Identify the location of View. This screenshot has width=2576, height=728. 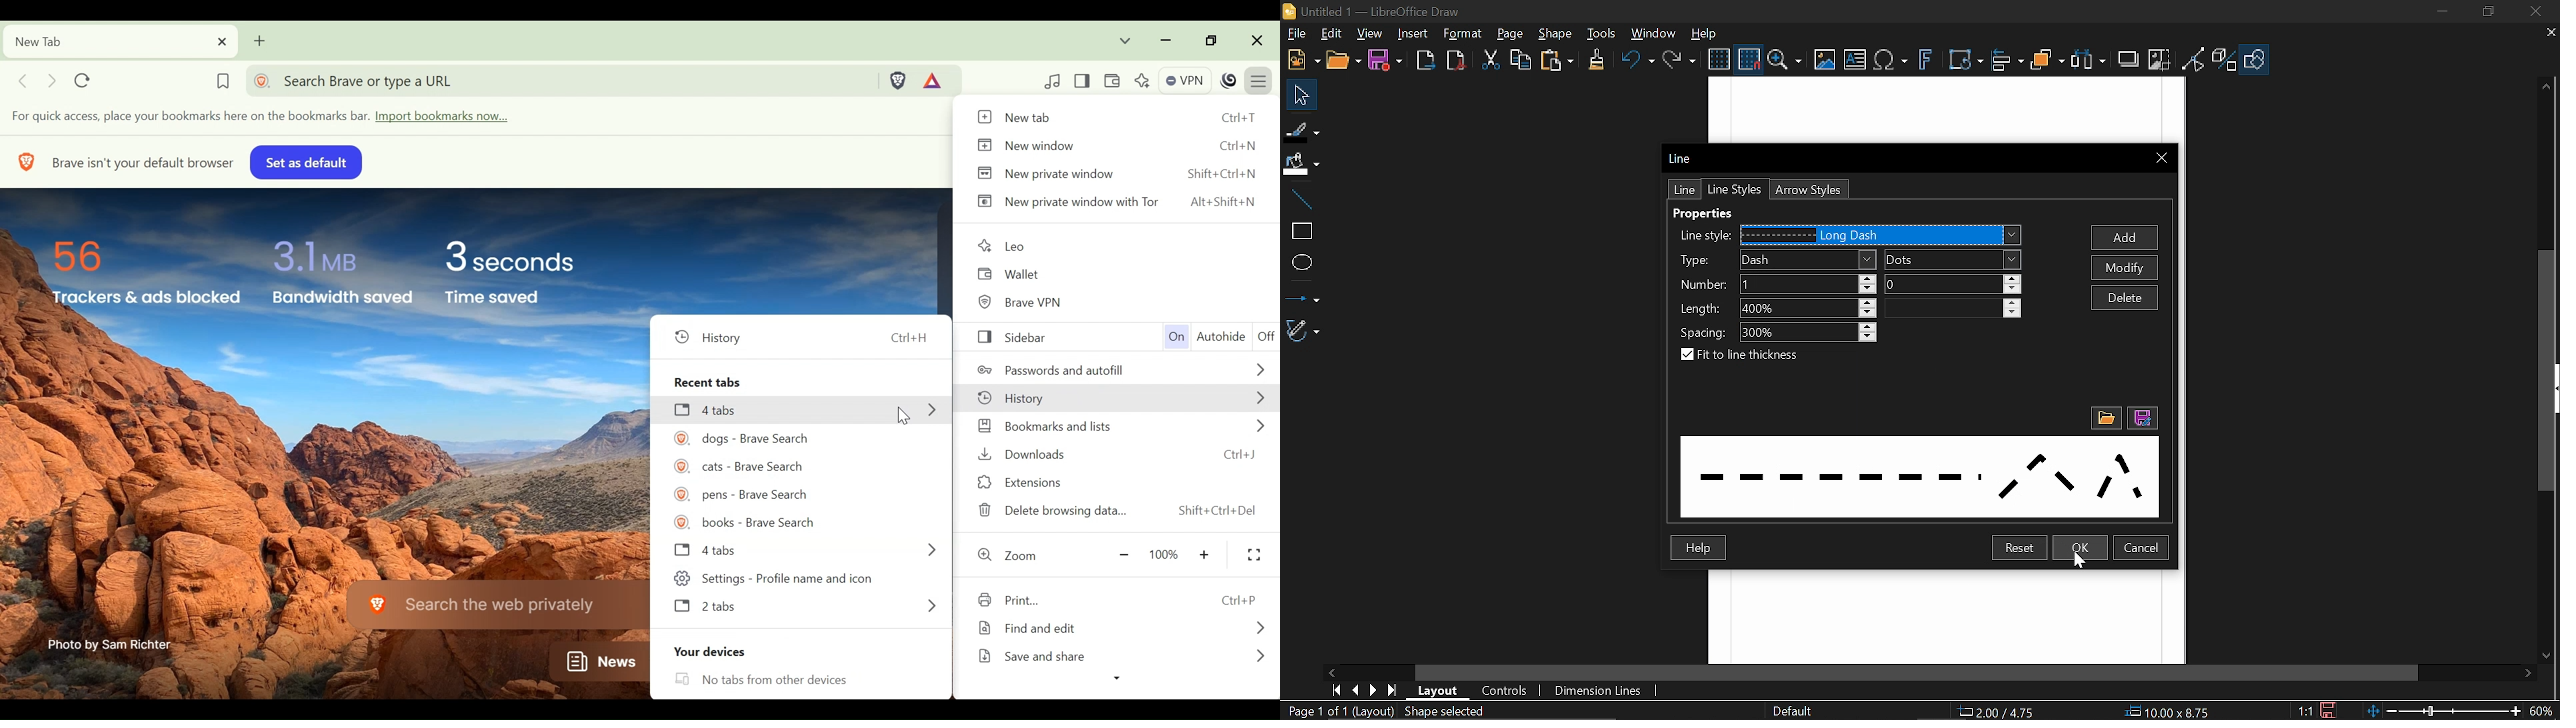
(1370, 32).